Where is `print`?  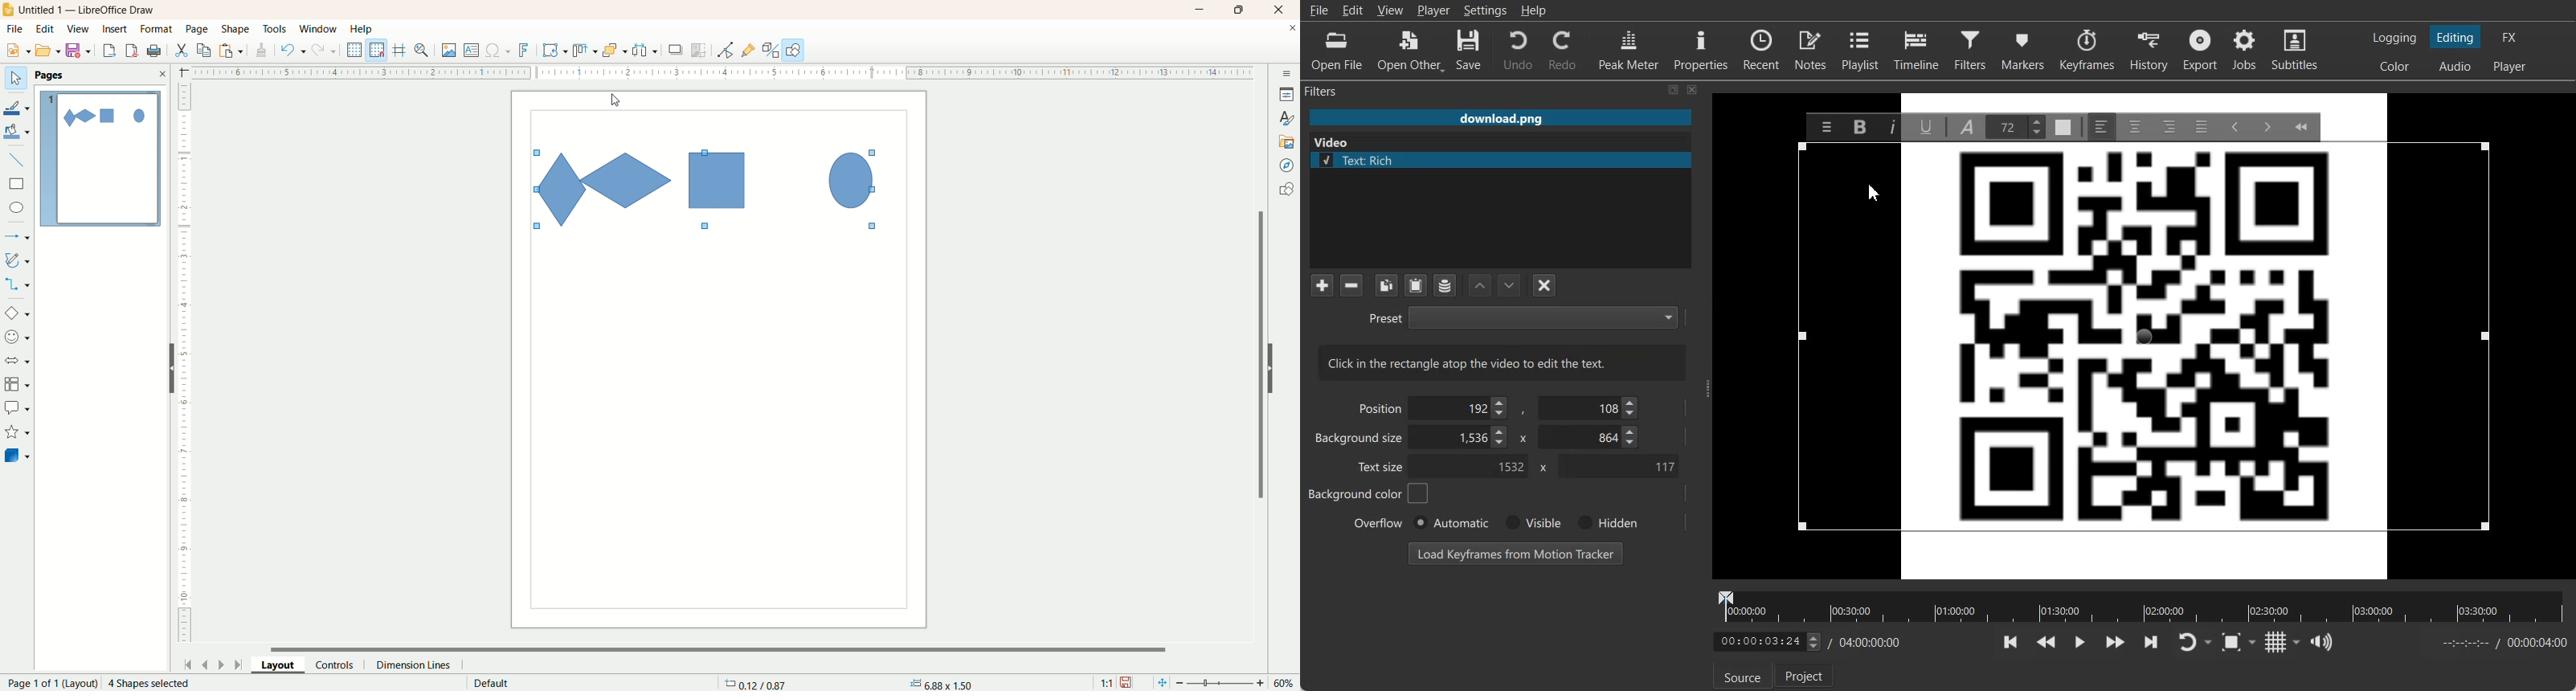
print is located at coordinates (133, 50).